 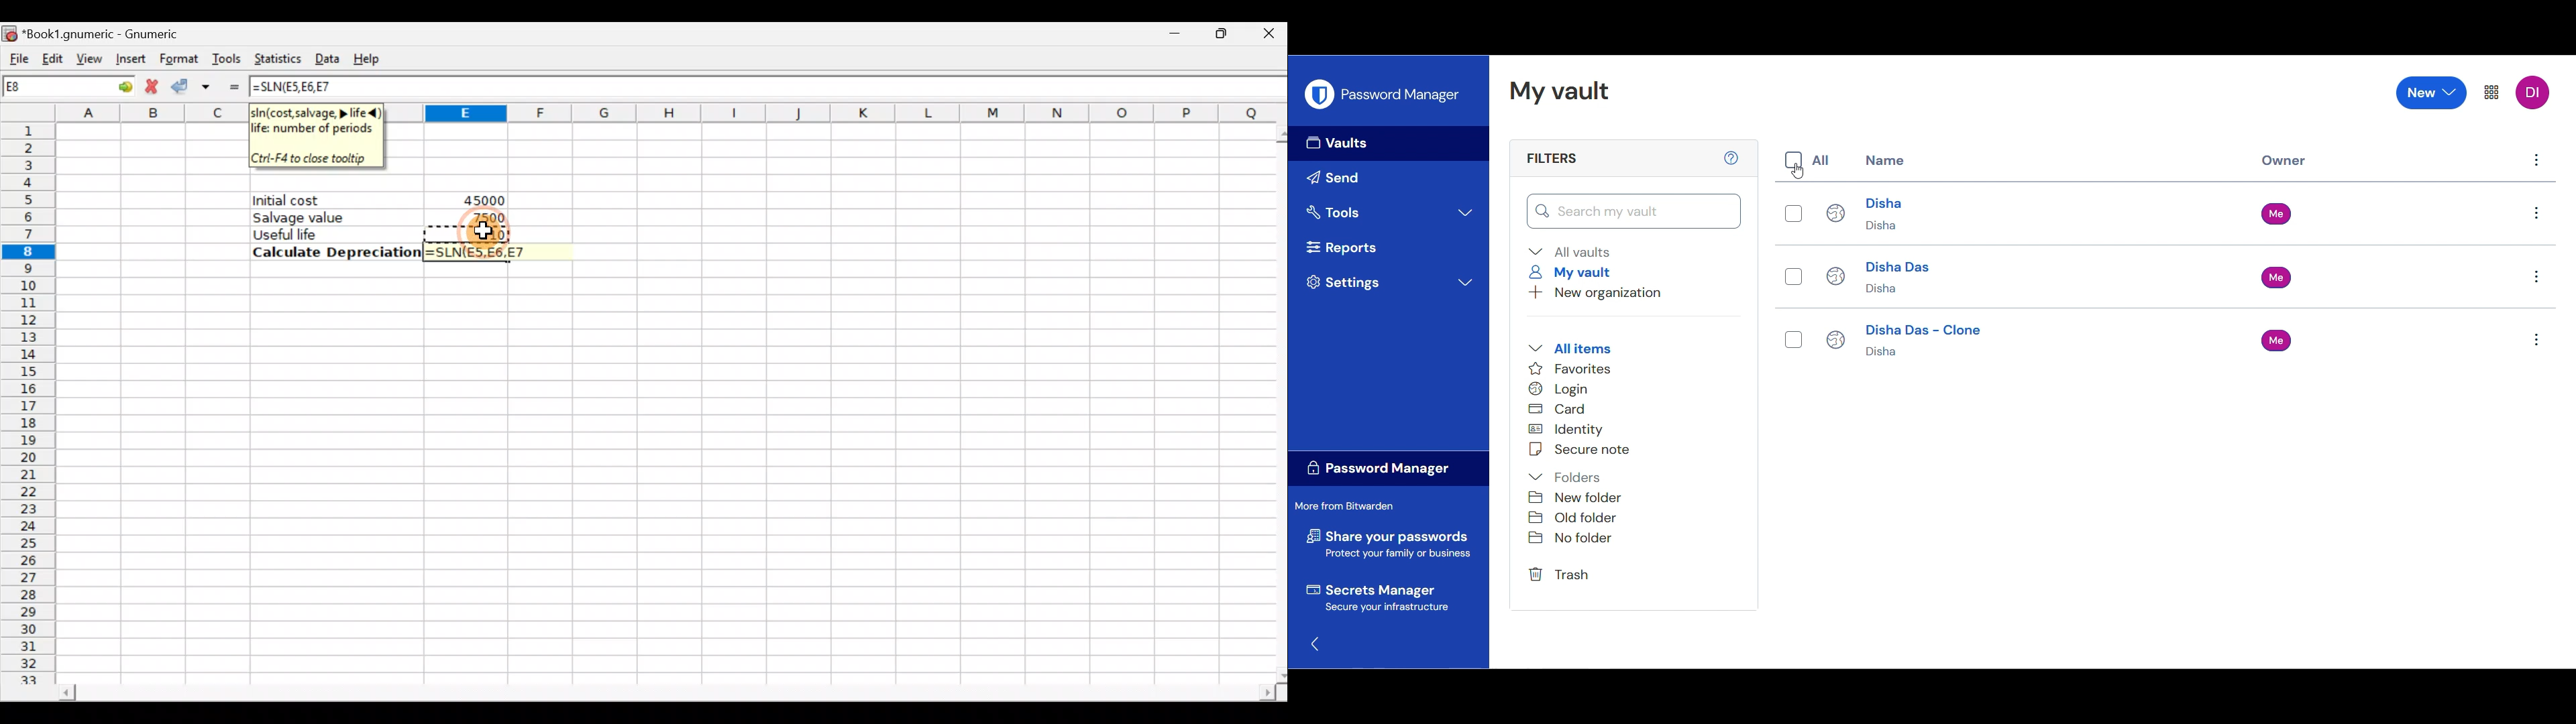 I want to click on Owner column, so click(x=2284, y=162).